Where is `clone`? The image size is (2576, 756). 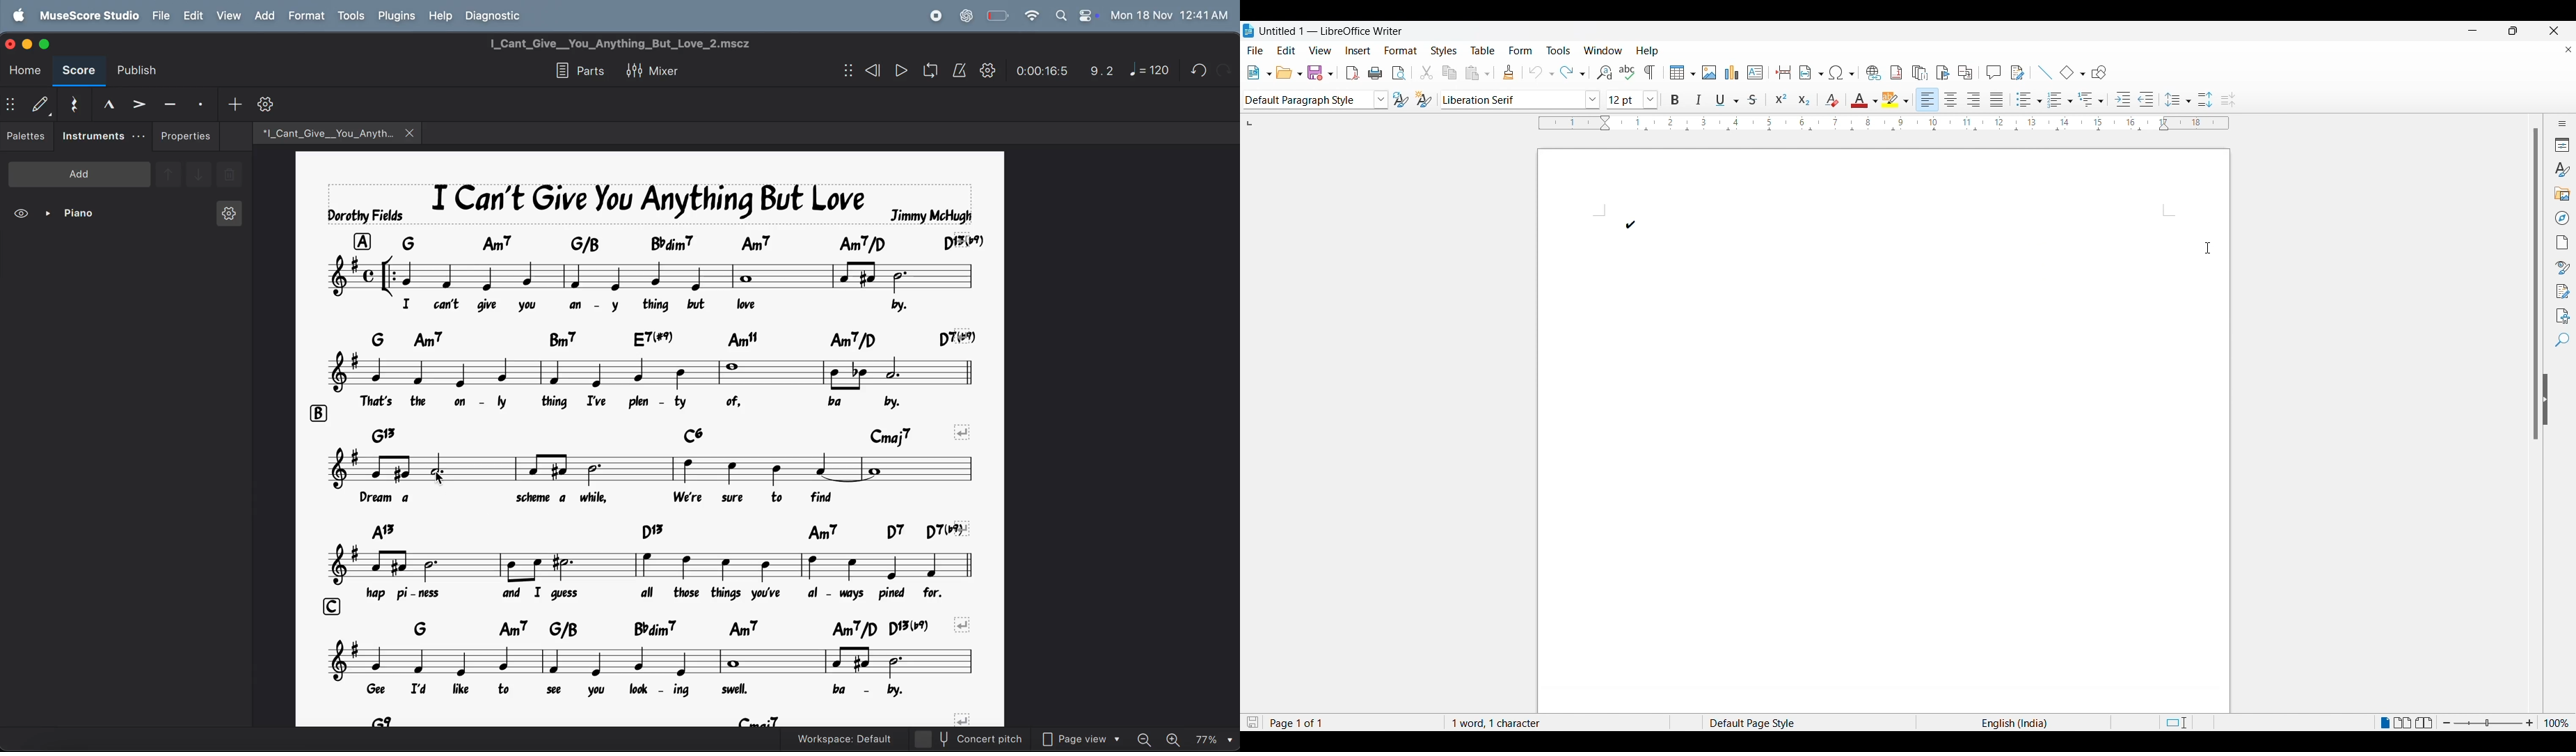
clone is located at coordinates (1510, 72).